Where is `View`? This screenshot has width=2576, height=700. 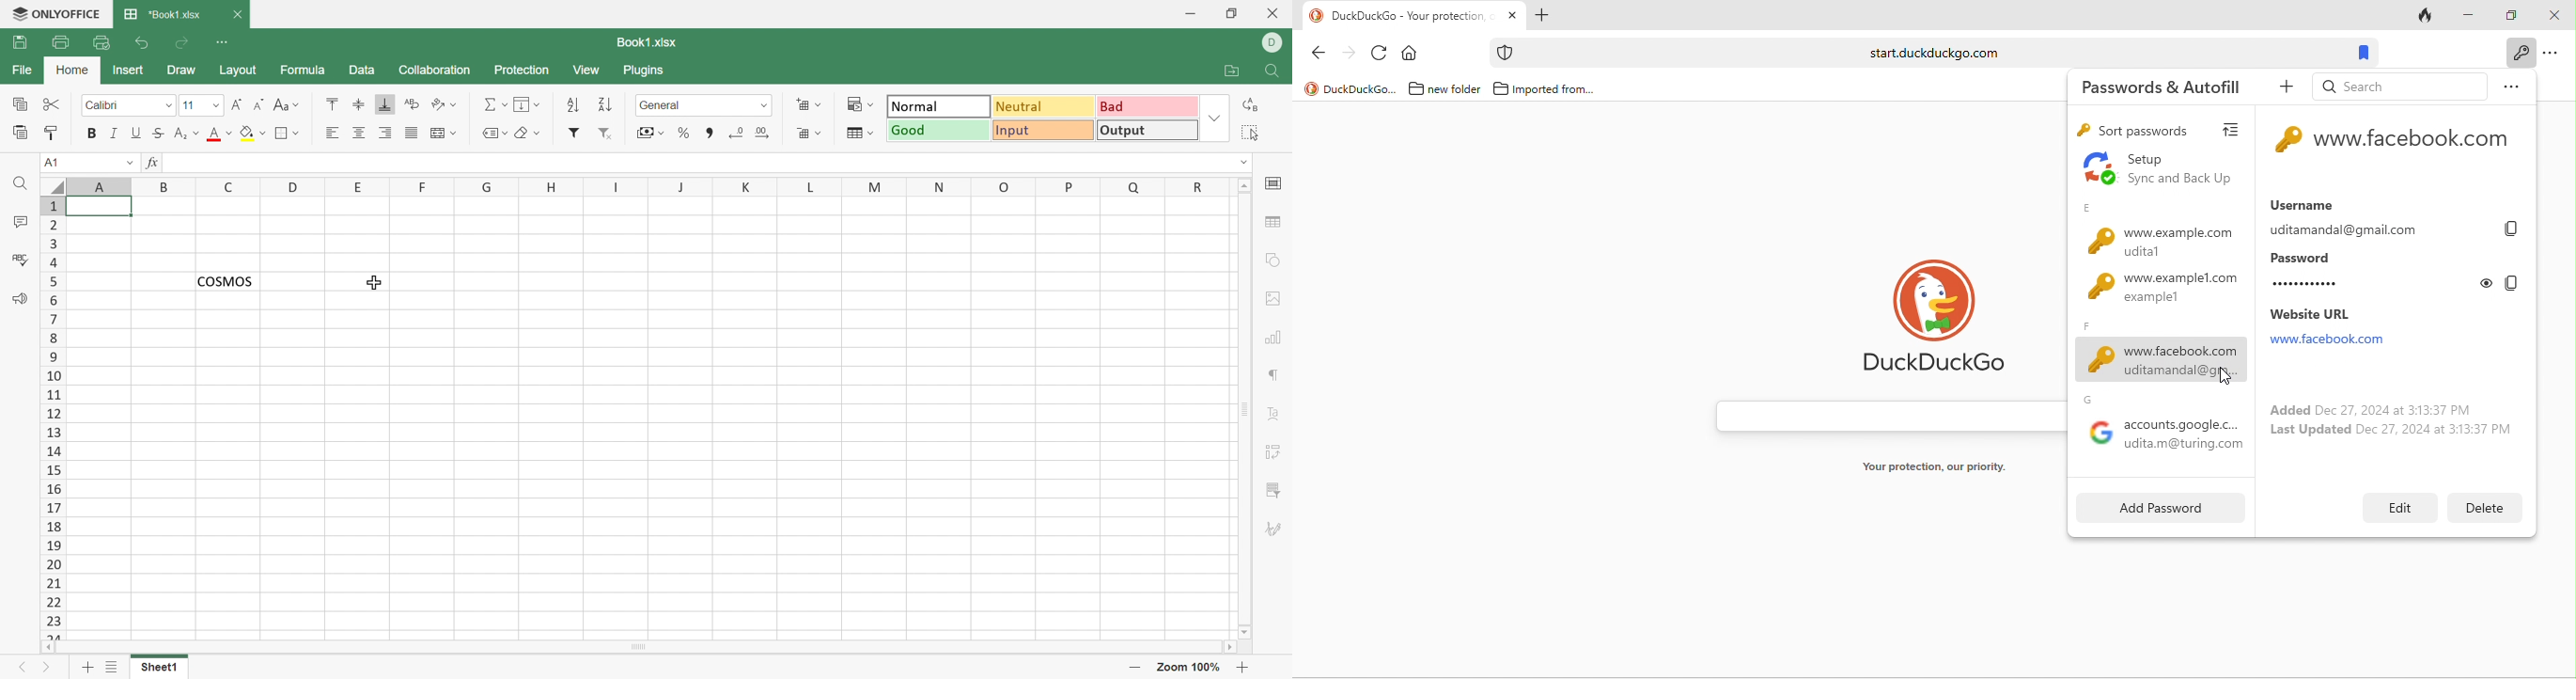
View is located at coordinates (588, 71).